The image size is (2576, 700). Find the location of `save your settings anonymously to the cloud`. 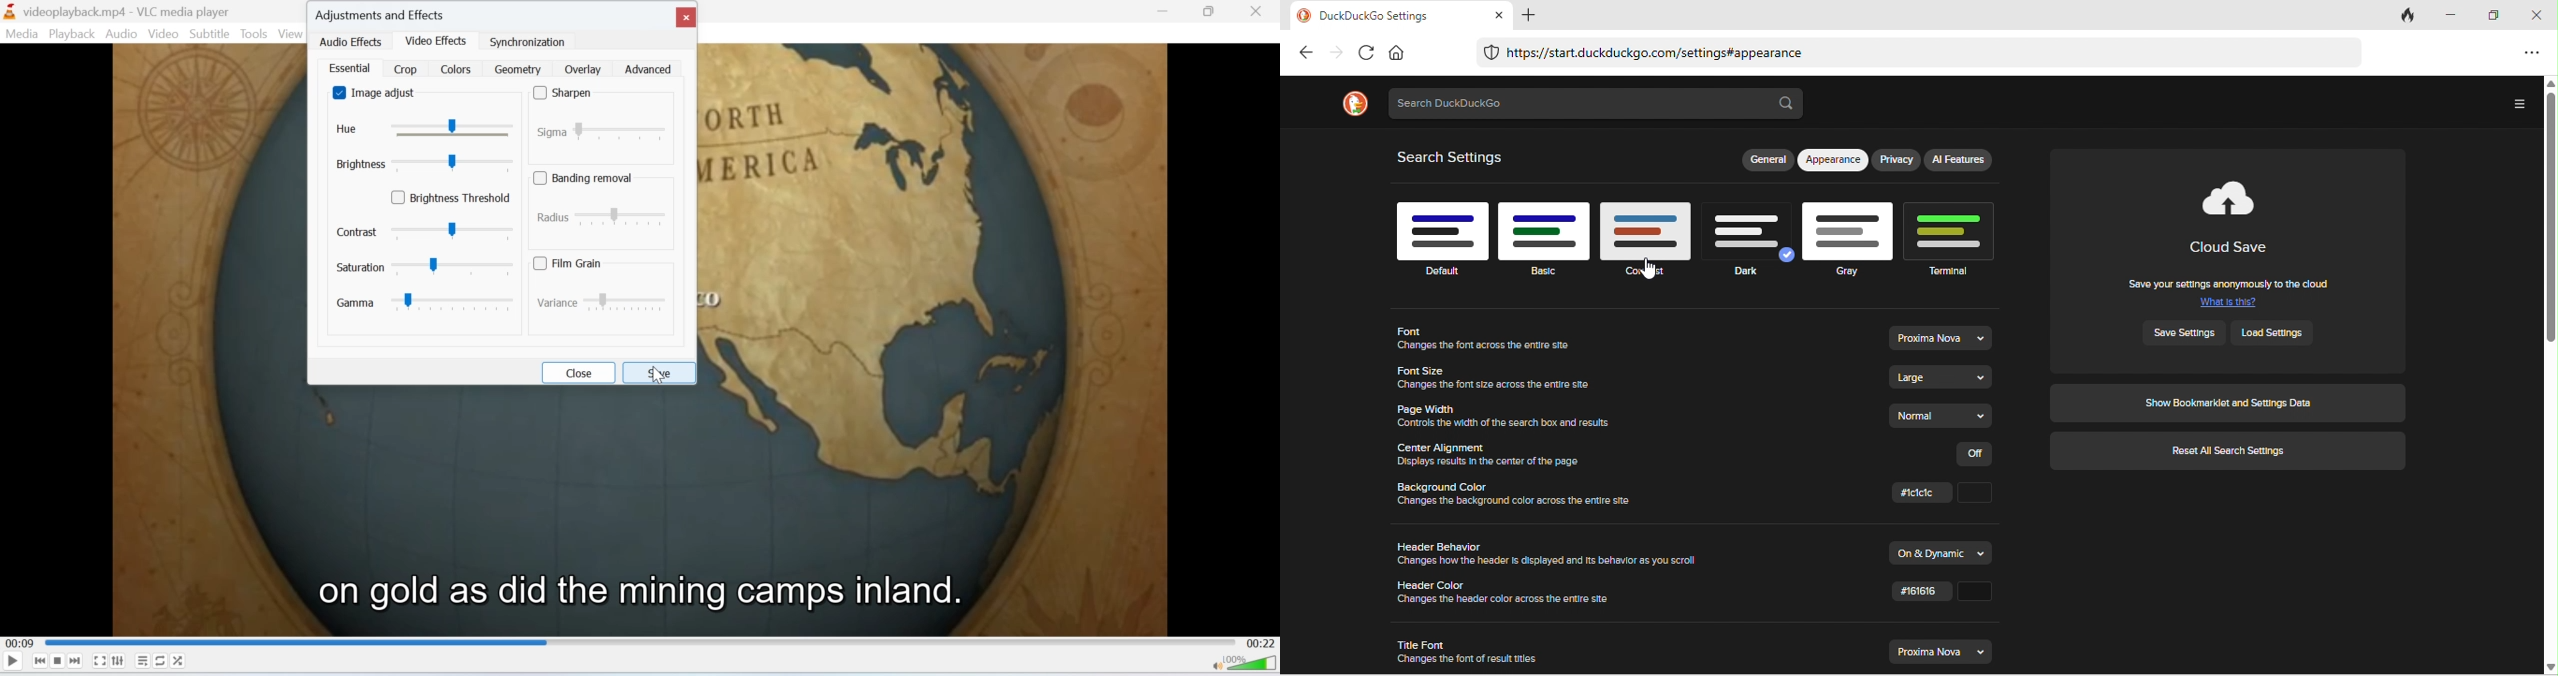

save your settings anonymously to the cloud is located at coordinates (2229, 290).